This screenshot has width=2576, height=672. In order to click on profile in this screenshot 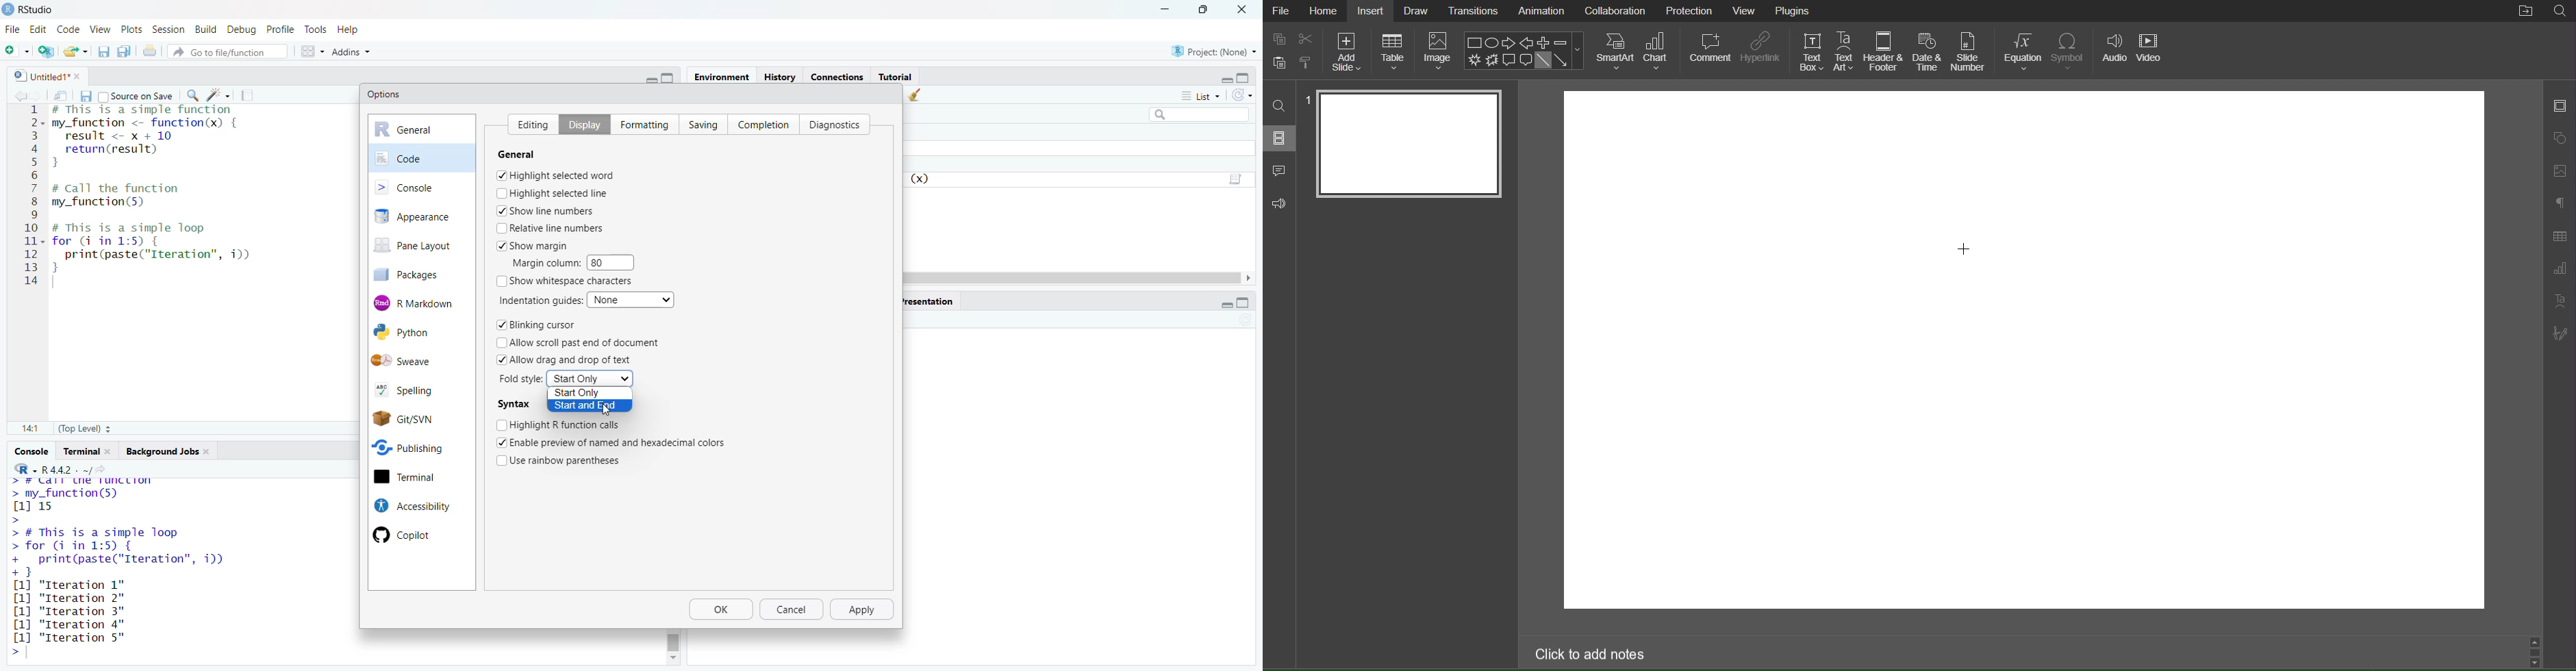, I will do `click(283, 28)`.